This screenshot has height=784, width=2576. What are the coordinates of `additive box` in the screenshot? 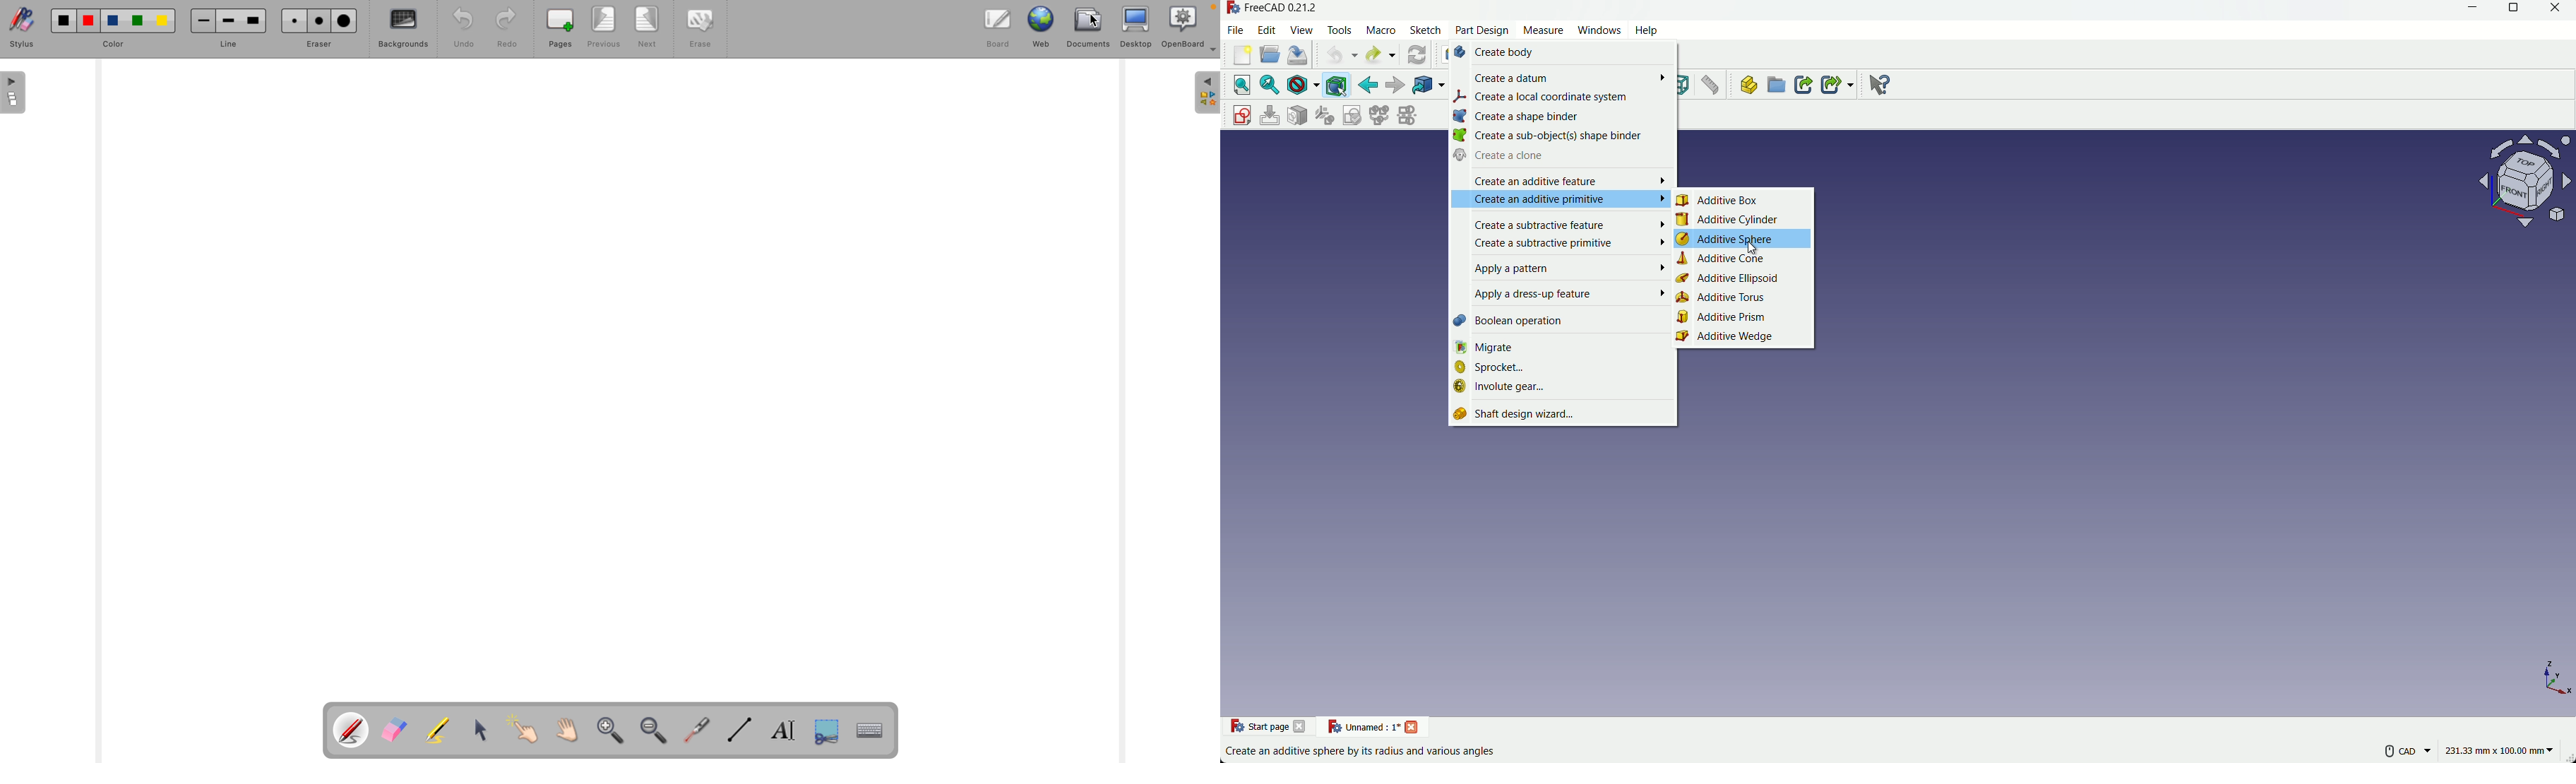 It's located at (1748, 200).